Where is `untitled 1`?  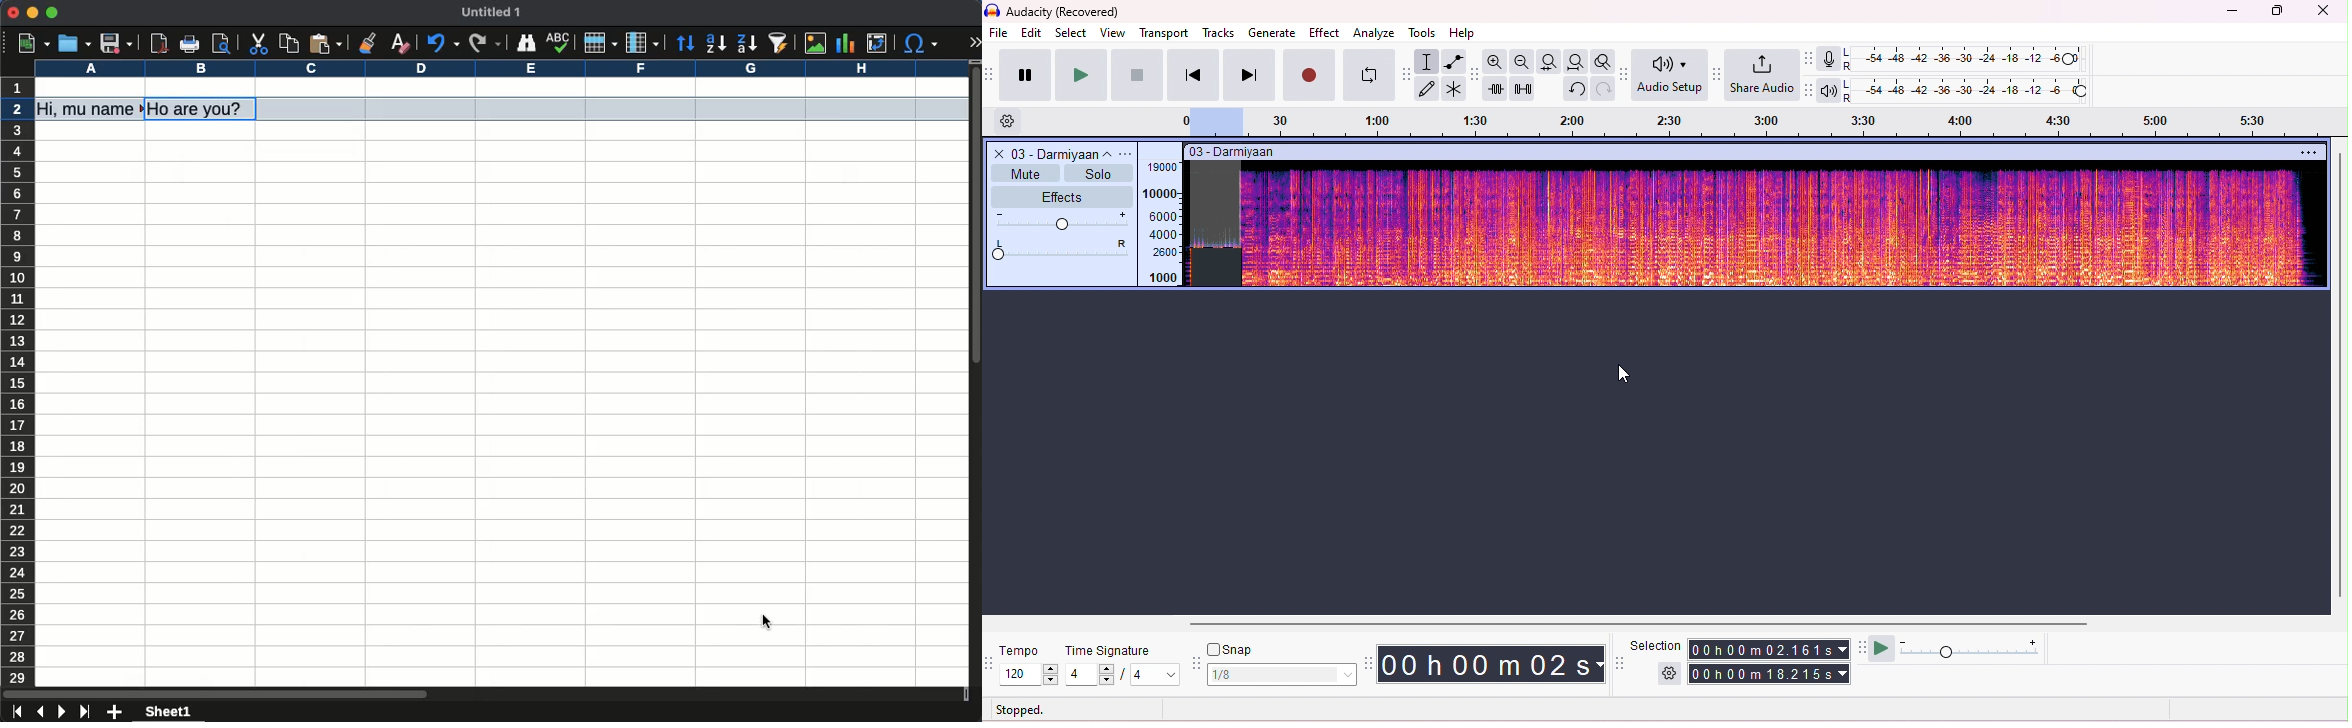 untitled 1 is located at coordinates (490, 11).